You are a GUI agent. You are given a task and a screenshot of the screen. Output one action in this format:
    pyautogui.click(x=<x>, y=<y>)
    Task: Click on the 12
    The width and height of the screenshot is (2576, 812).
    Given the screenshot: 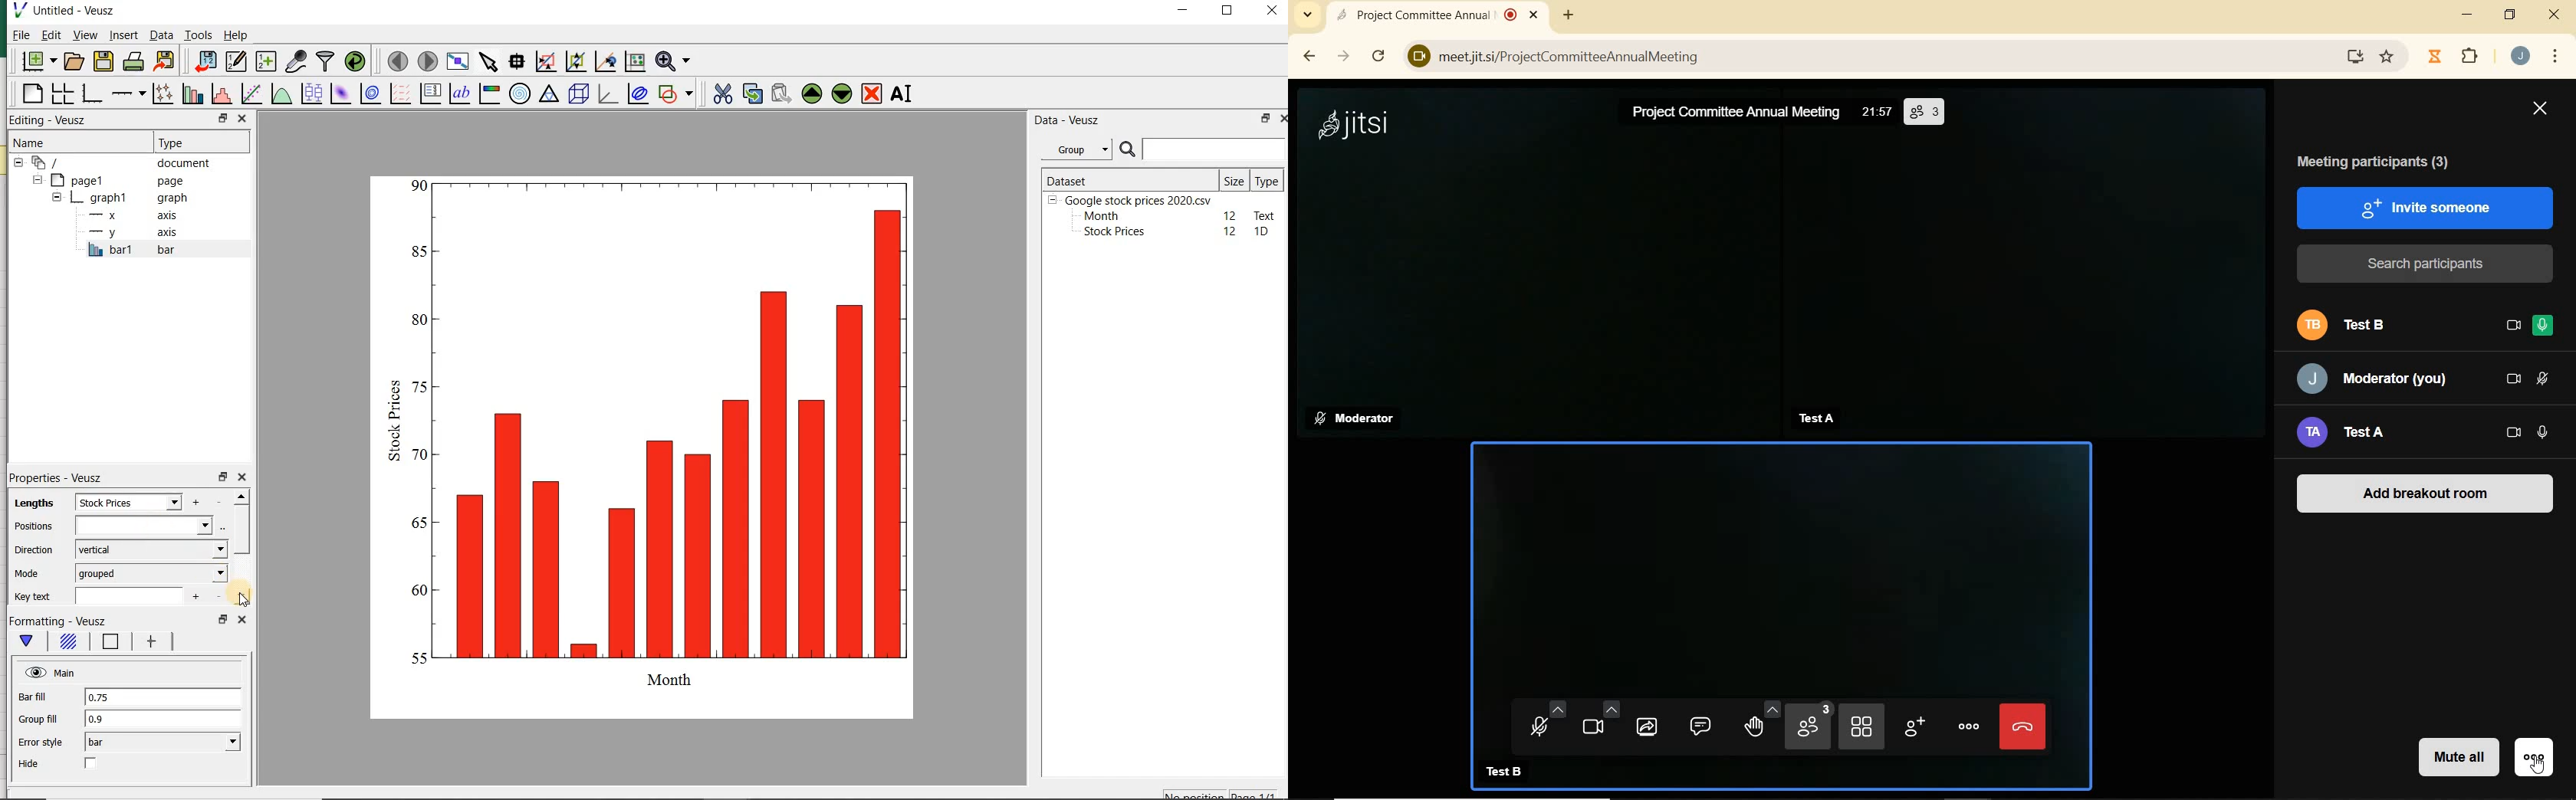 What is the action you would take?
    pyautogui.click(x=1230, y=215)
    